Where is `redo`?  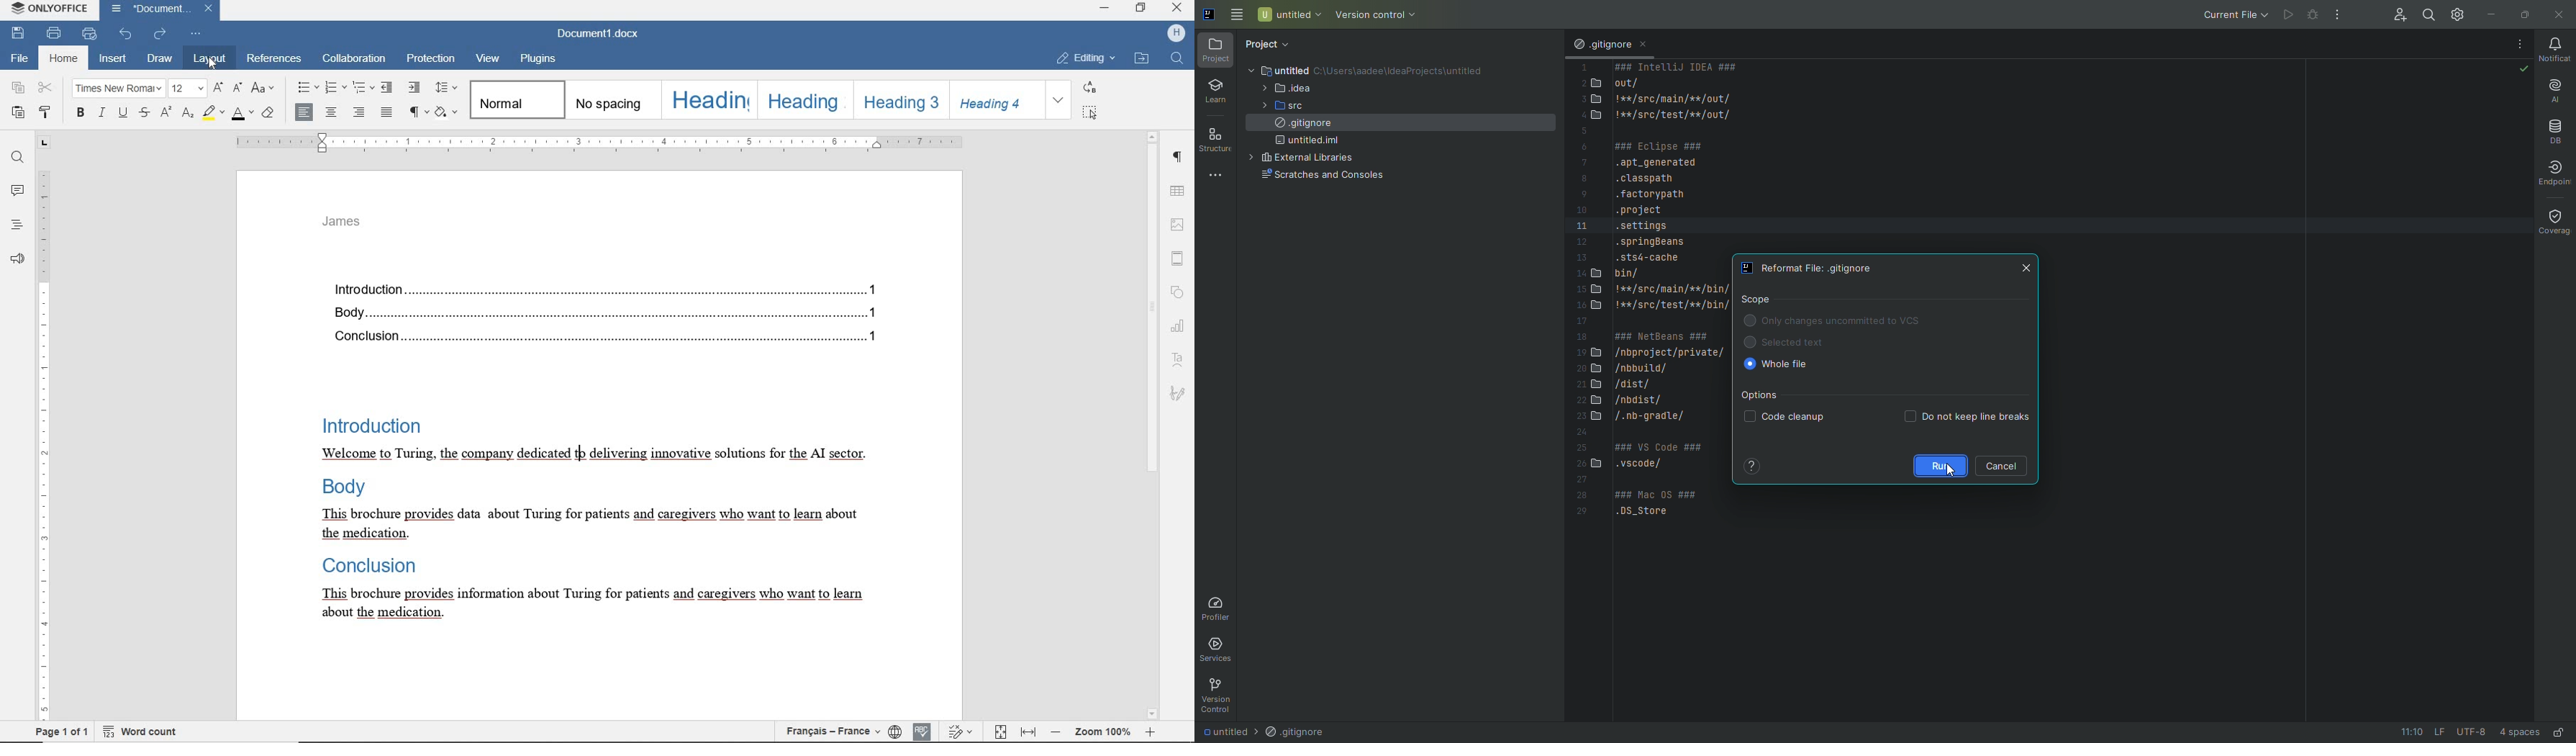 redo is located at coordinates (159, 34).